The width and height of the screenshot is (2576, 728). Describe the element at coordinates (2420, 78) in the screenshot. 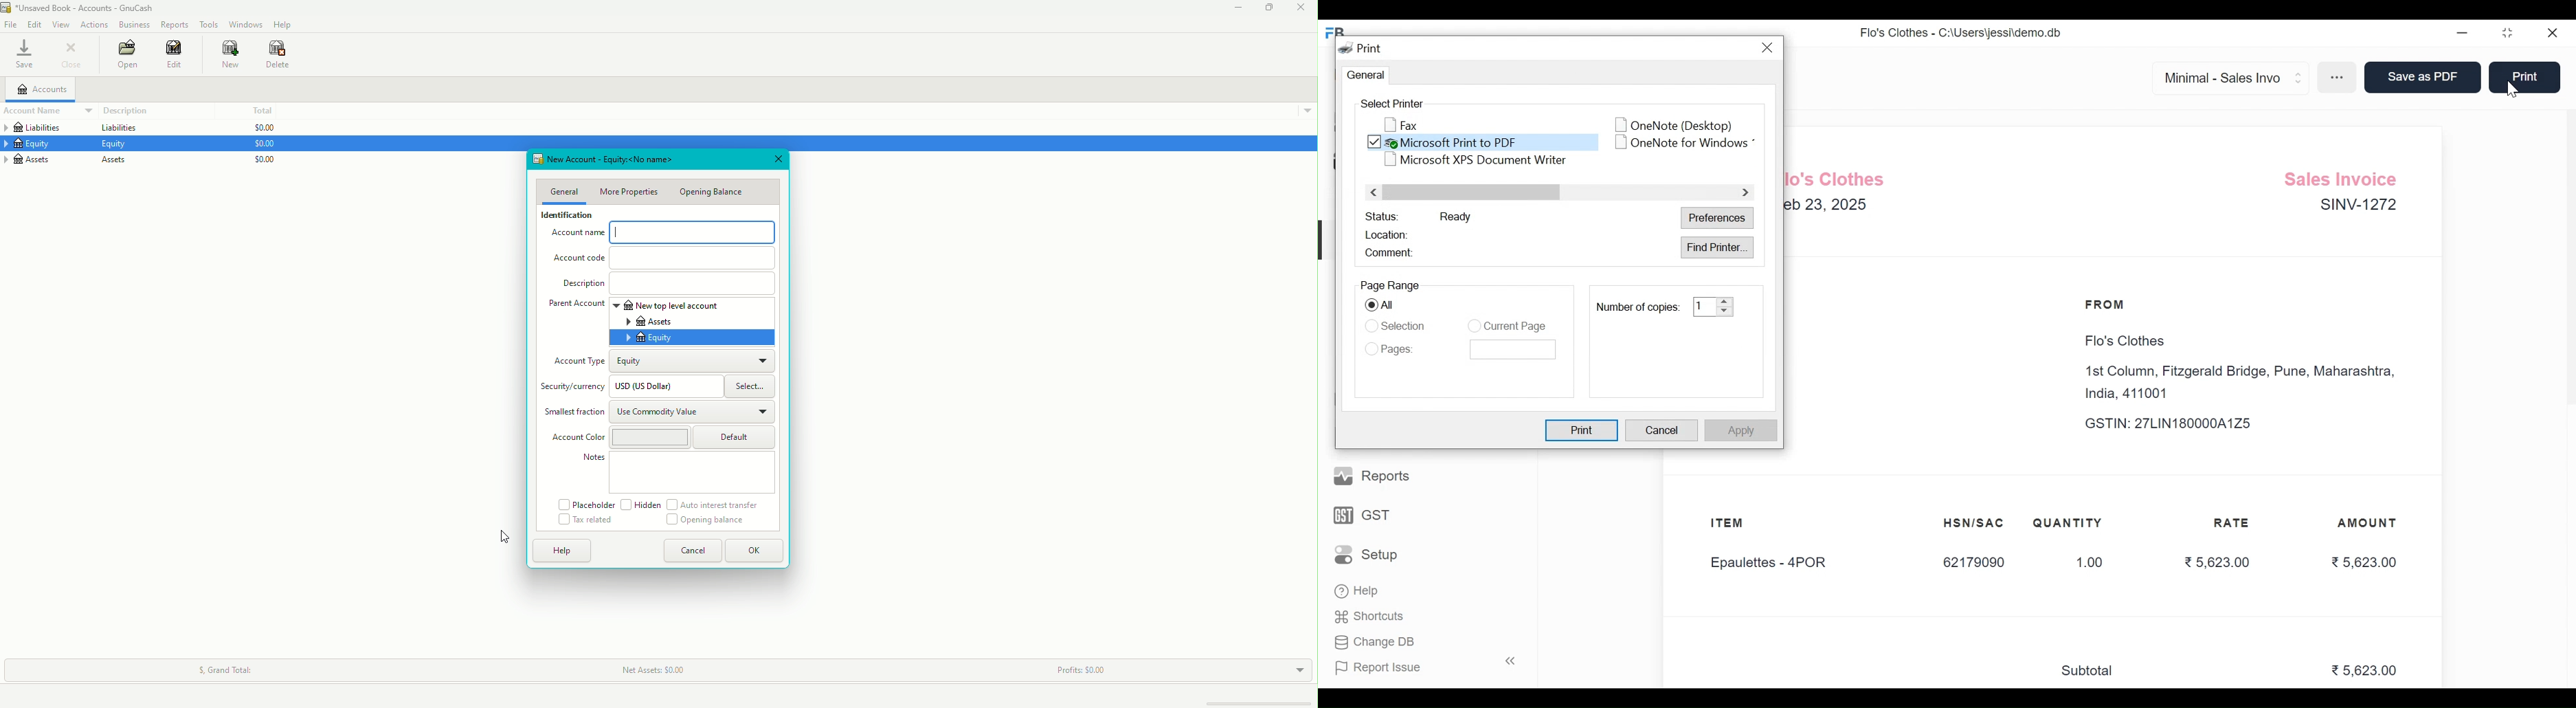

I see `Save as PDF` at that location.